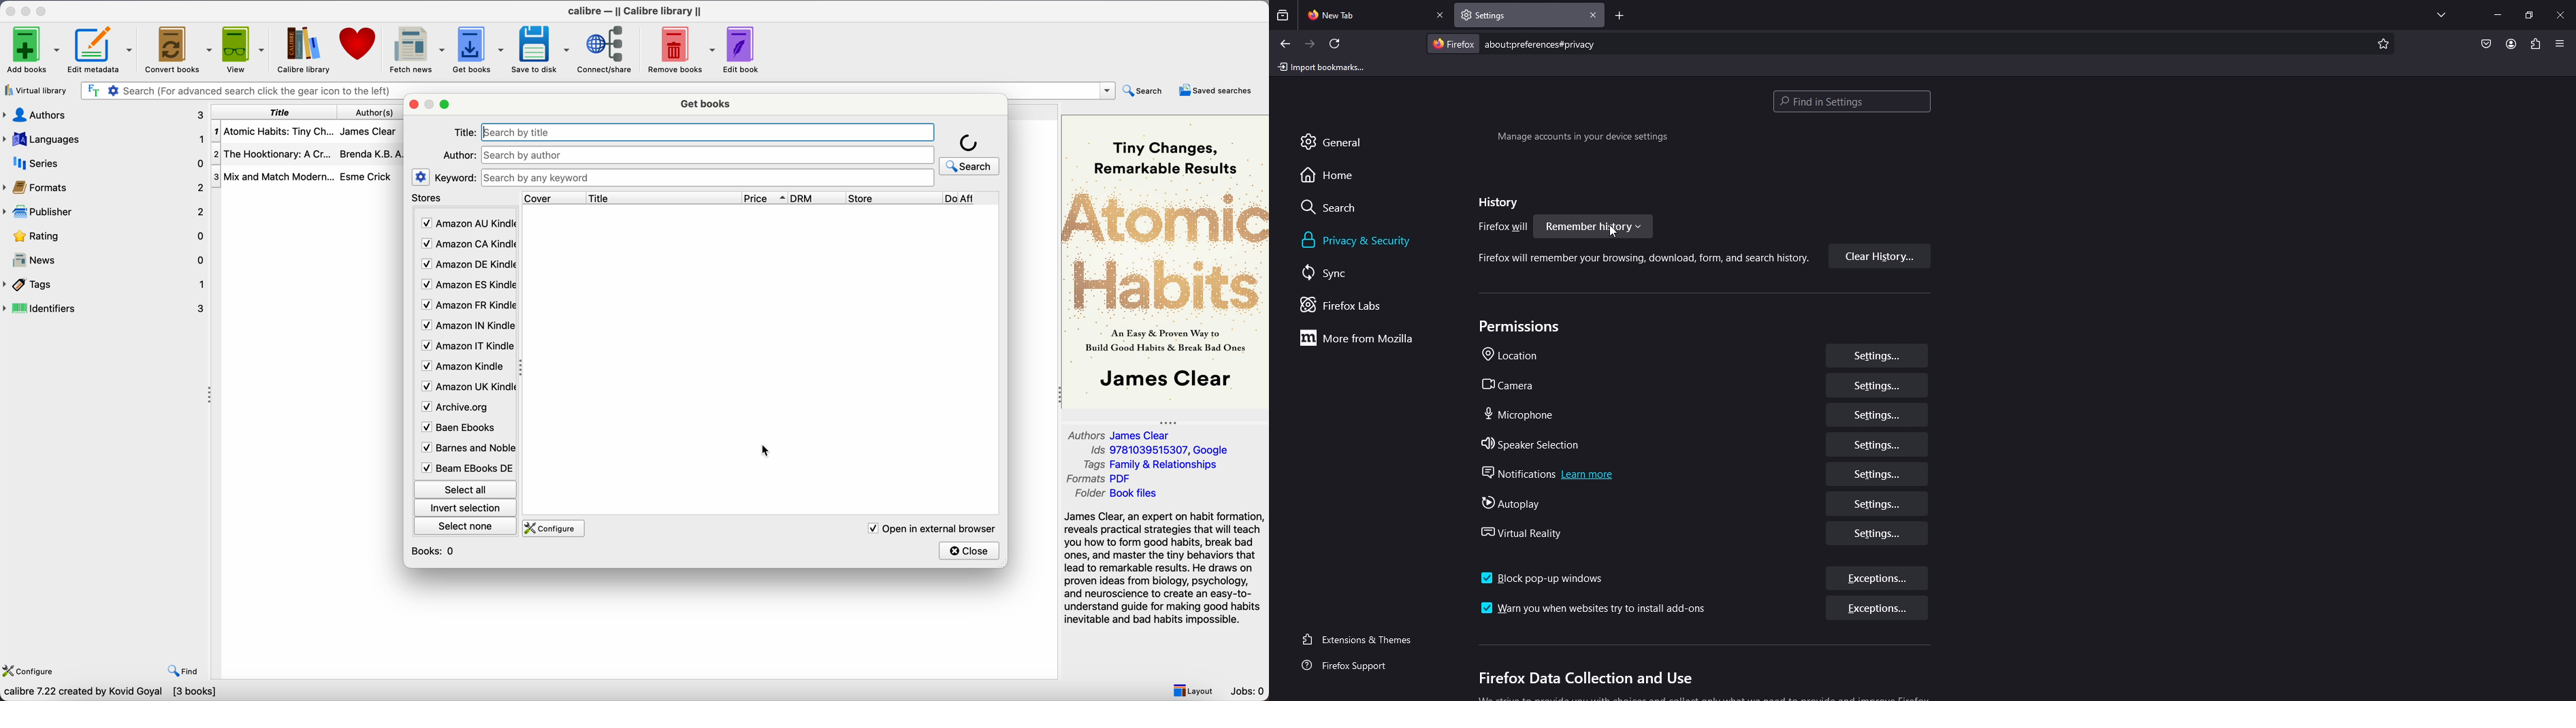 This screenshot has width=2576, height=728. What do you see at coordinates (1516, 385) in the screenshot?
I see `camera` at bounding box center [1516, 385].